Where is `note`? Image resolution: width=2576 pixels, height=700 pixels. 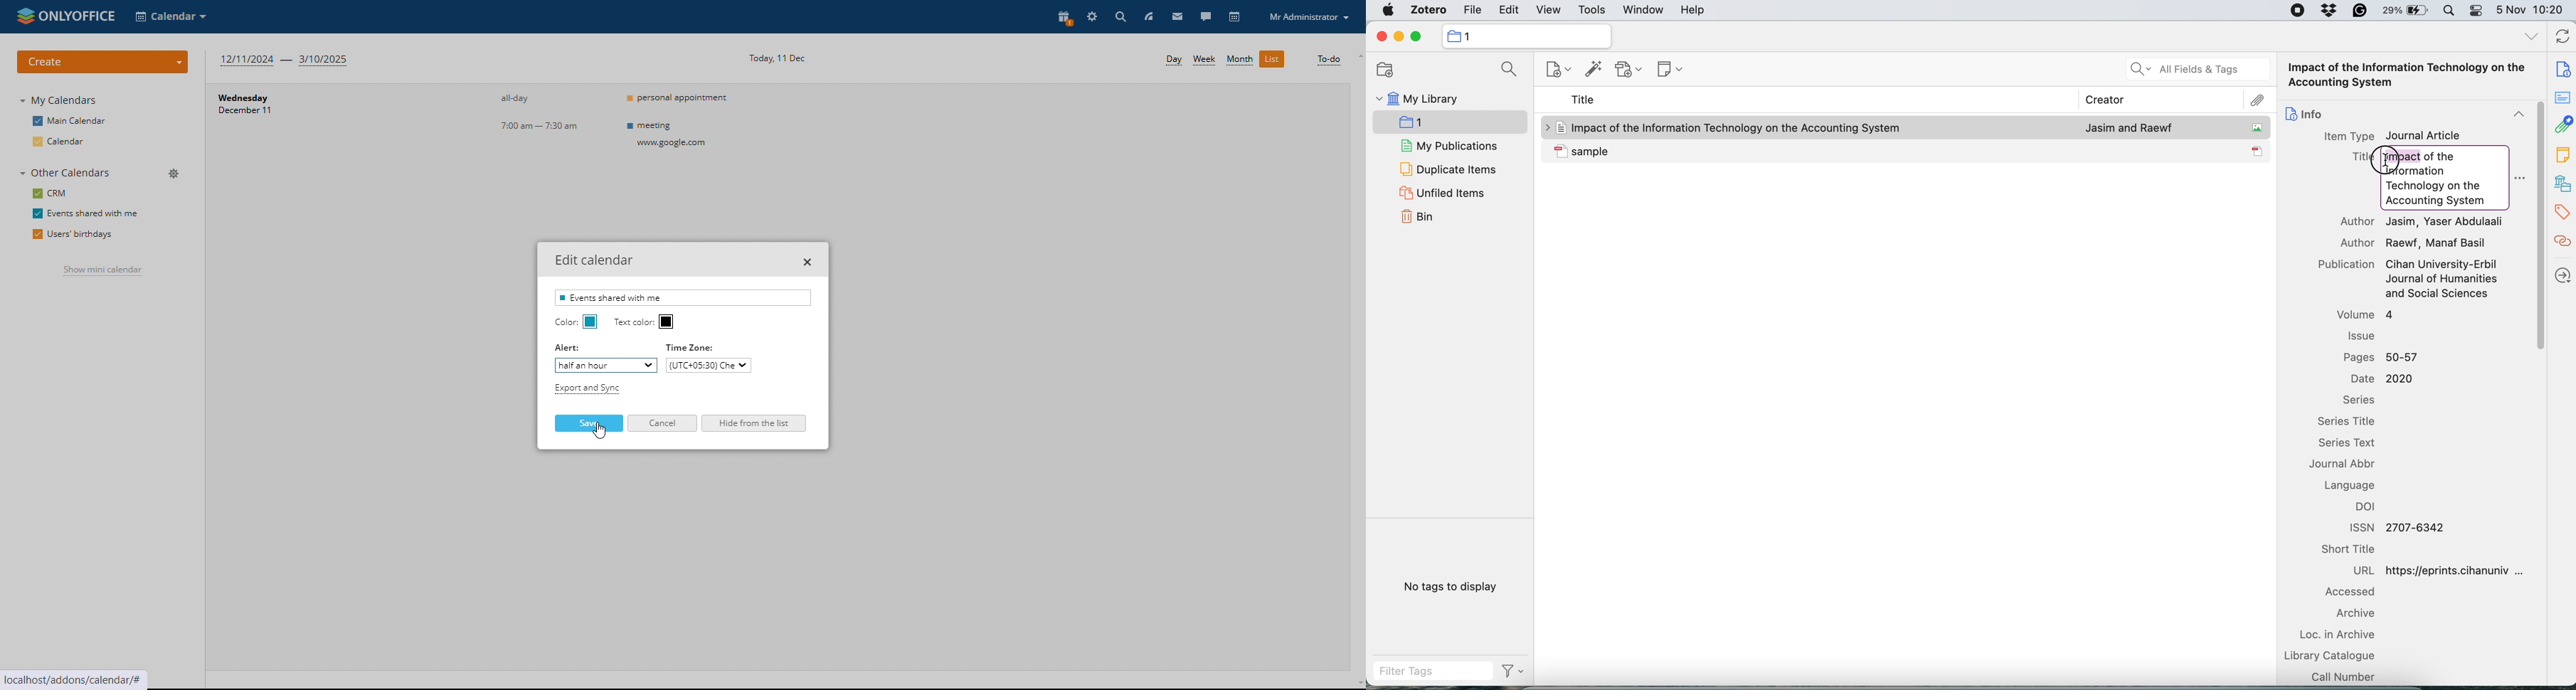
note is located at coordinates (2563, 154).